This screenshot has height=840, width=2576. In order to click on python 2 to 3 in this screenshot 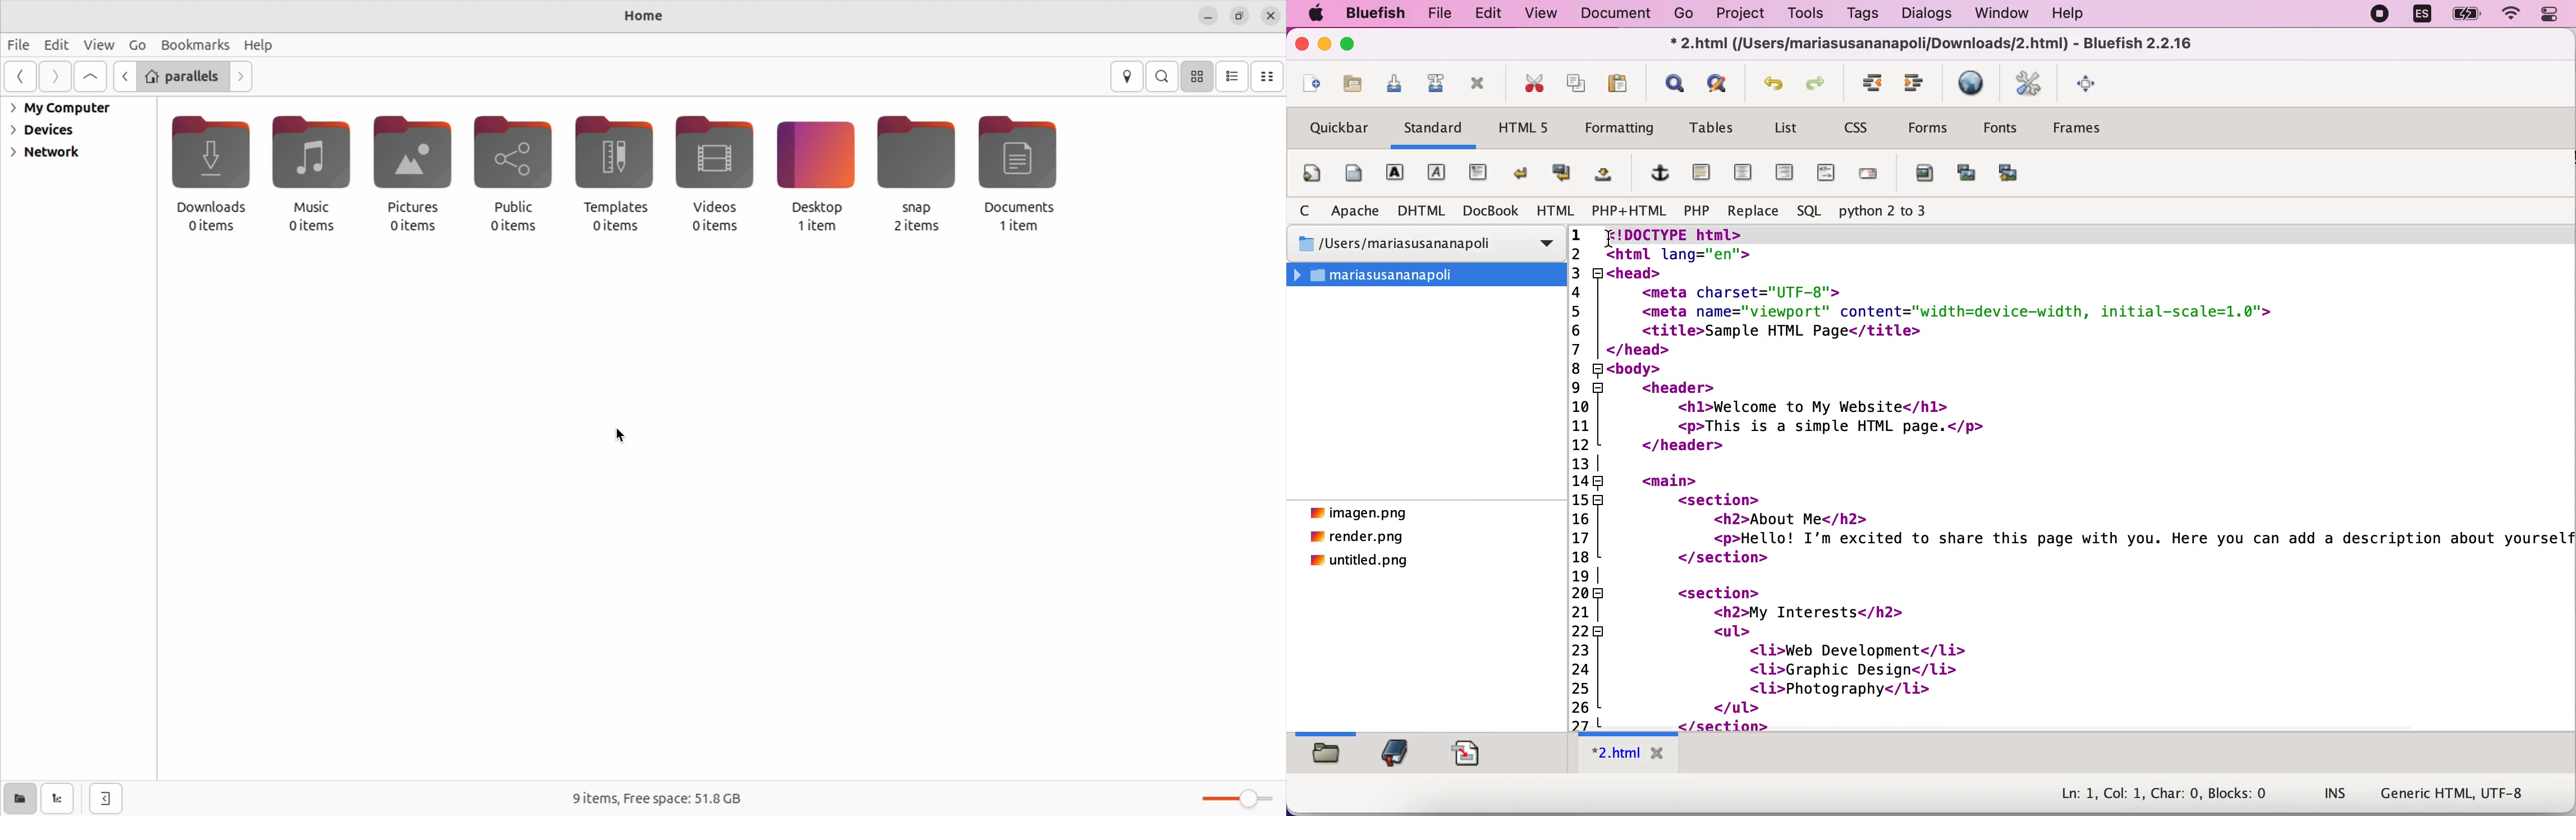, I will do `click(1894, 212)`.